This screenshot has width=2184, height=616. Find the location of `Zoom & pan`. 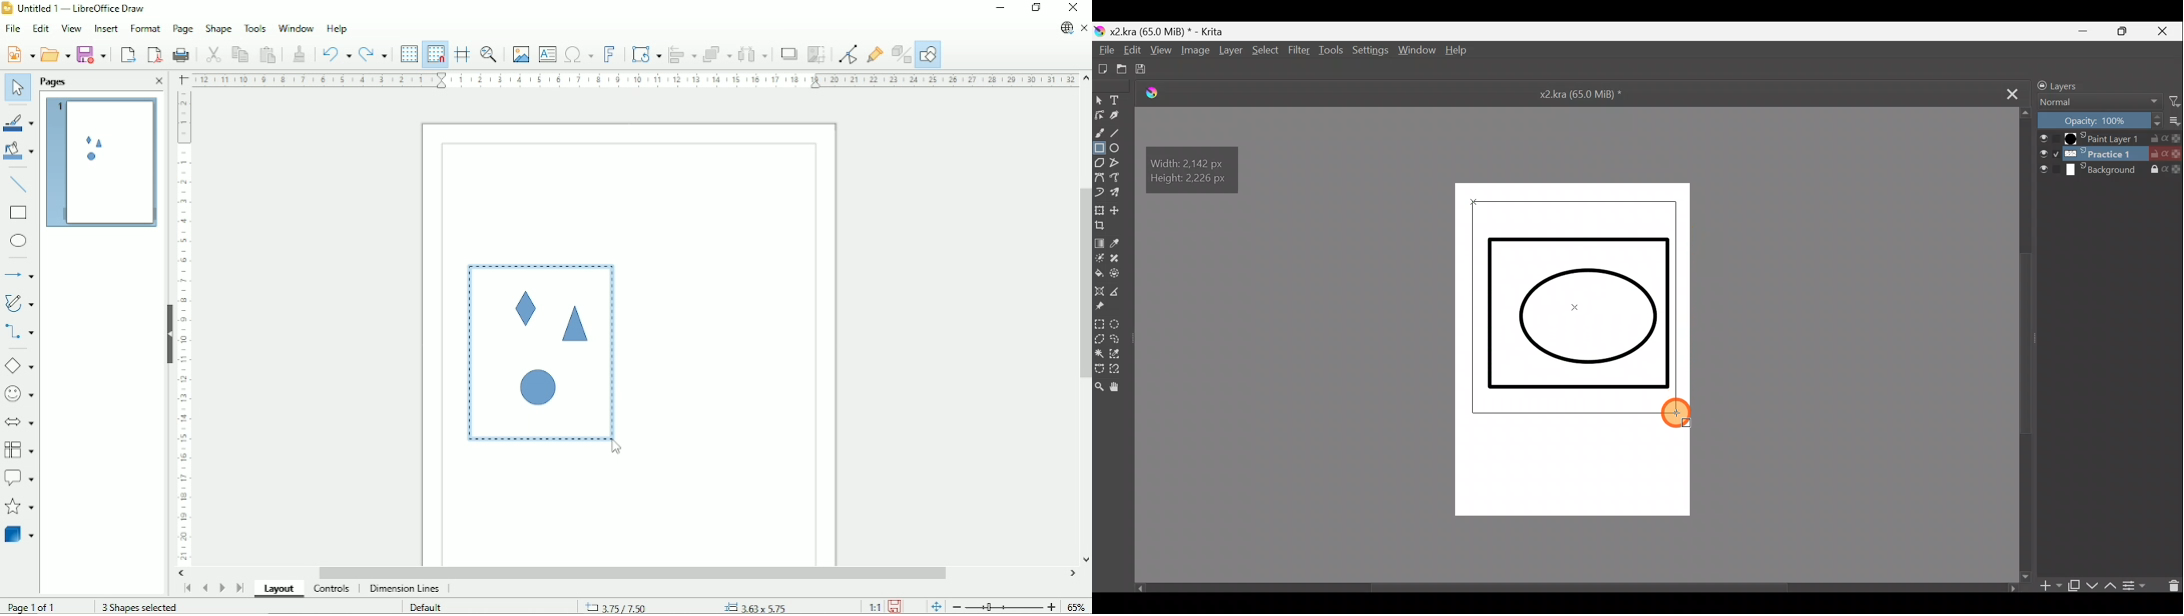

Zoom & pan is located at coordinates (488, 54).